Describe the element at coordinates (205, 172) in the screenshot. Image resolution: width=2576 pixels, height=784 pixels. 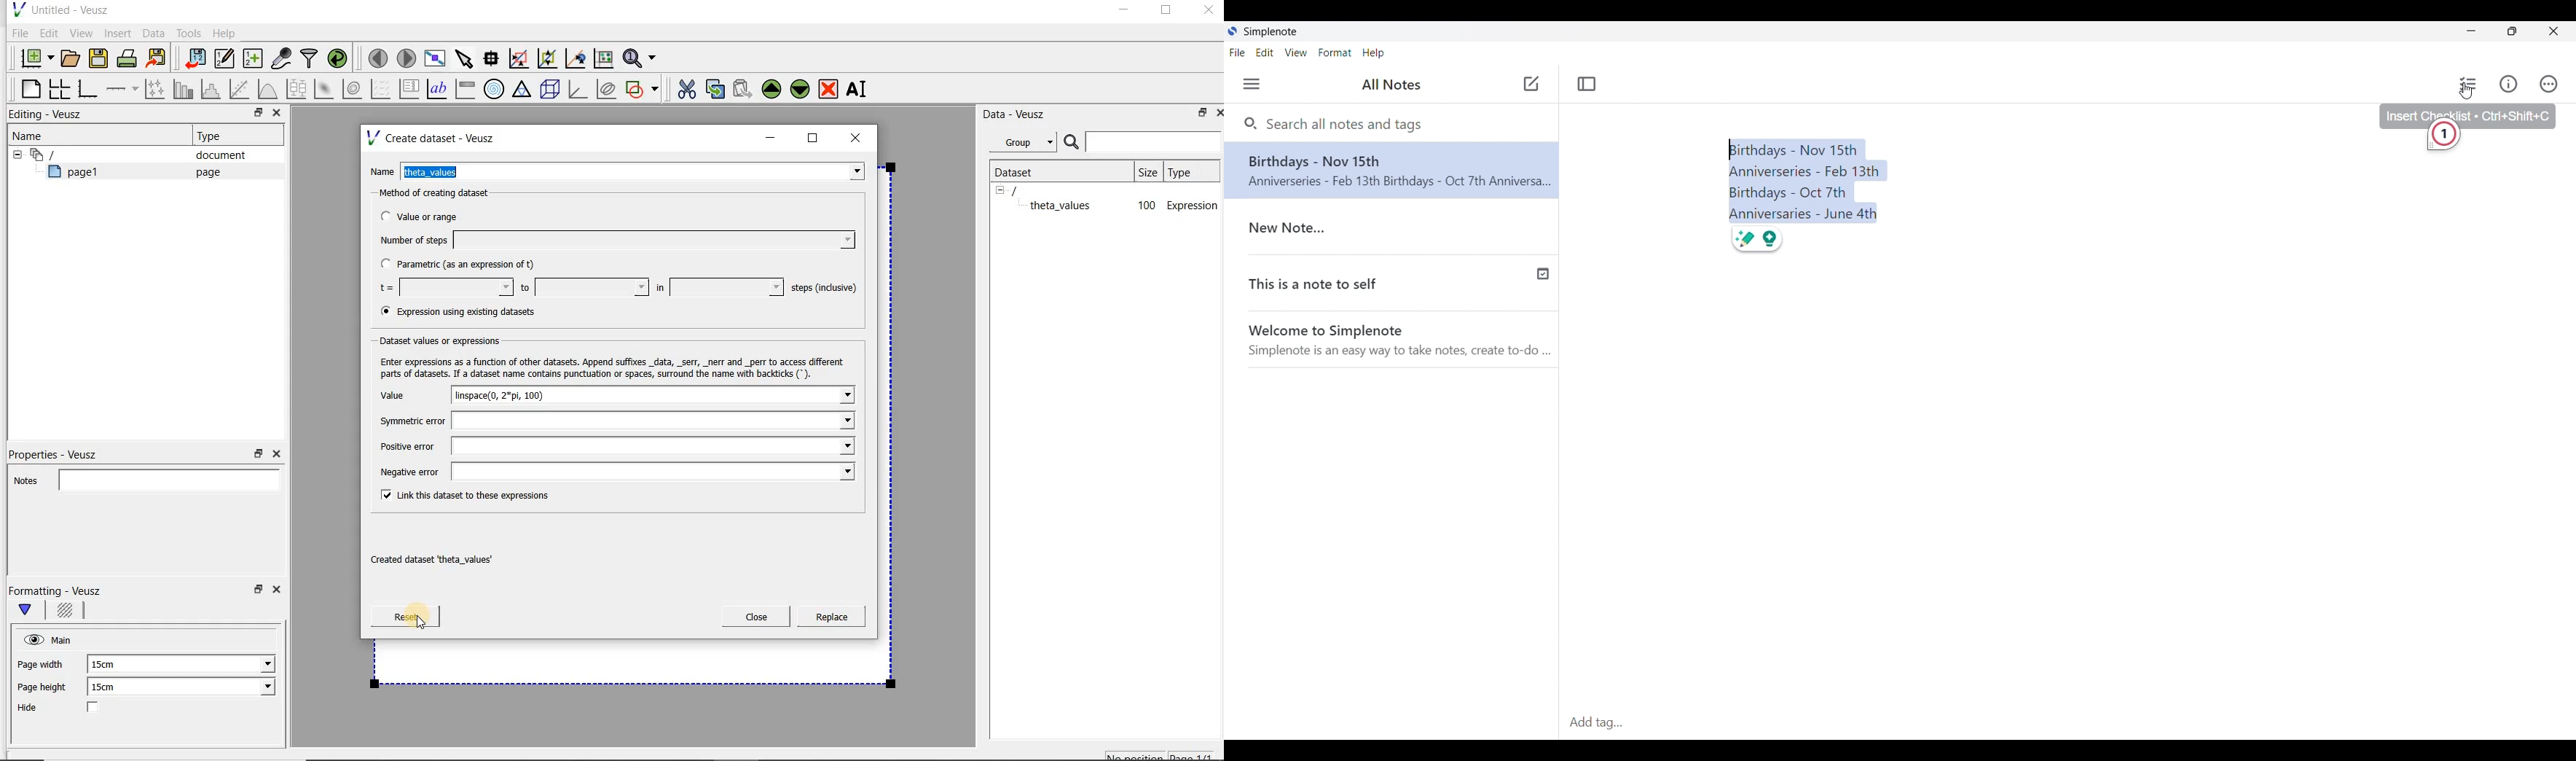
I see `page` at that location.